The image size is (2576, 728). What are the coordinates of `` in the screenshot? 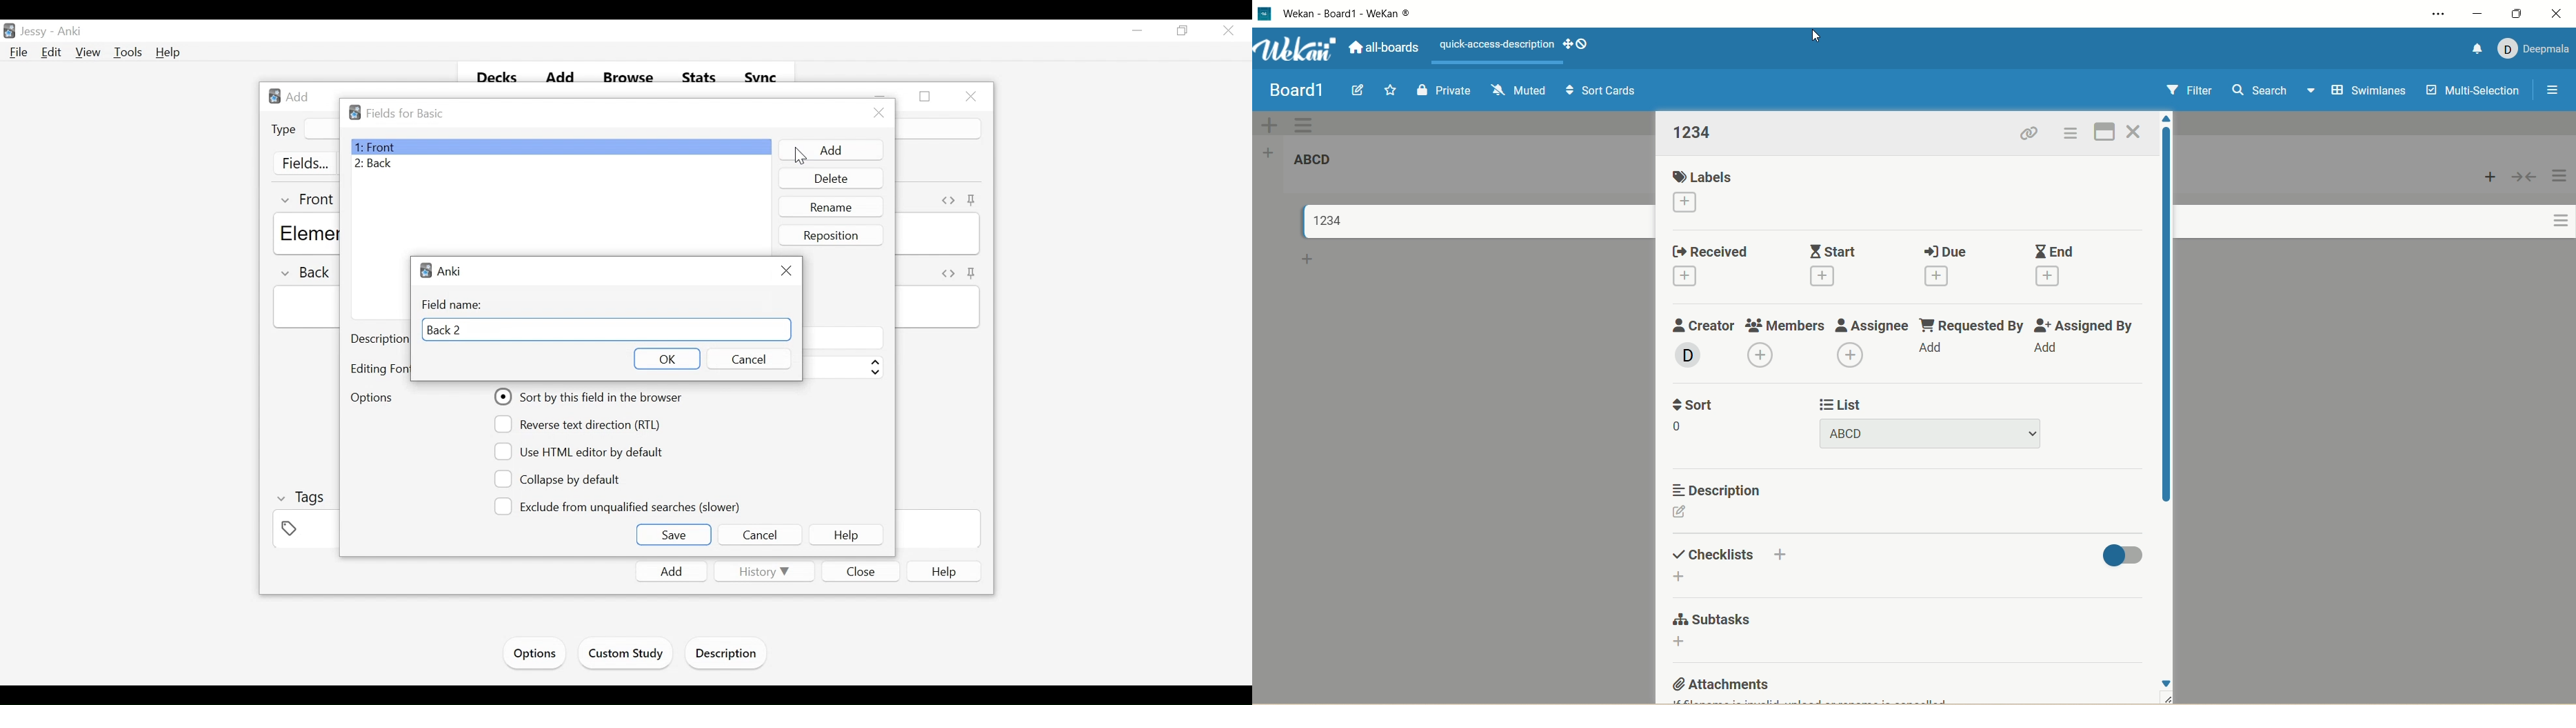 It's located at (831, 149).